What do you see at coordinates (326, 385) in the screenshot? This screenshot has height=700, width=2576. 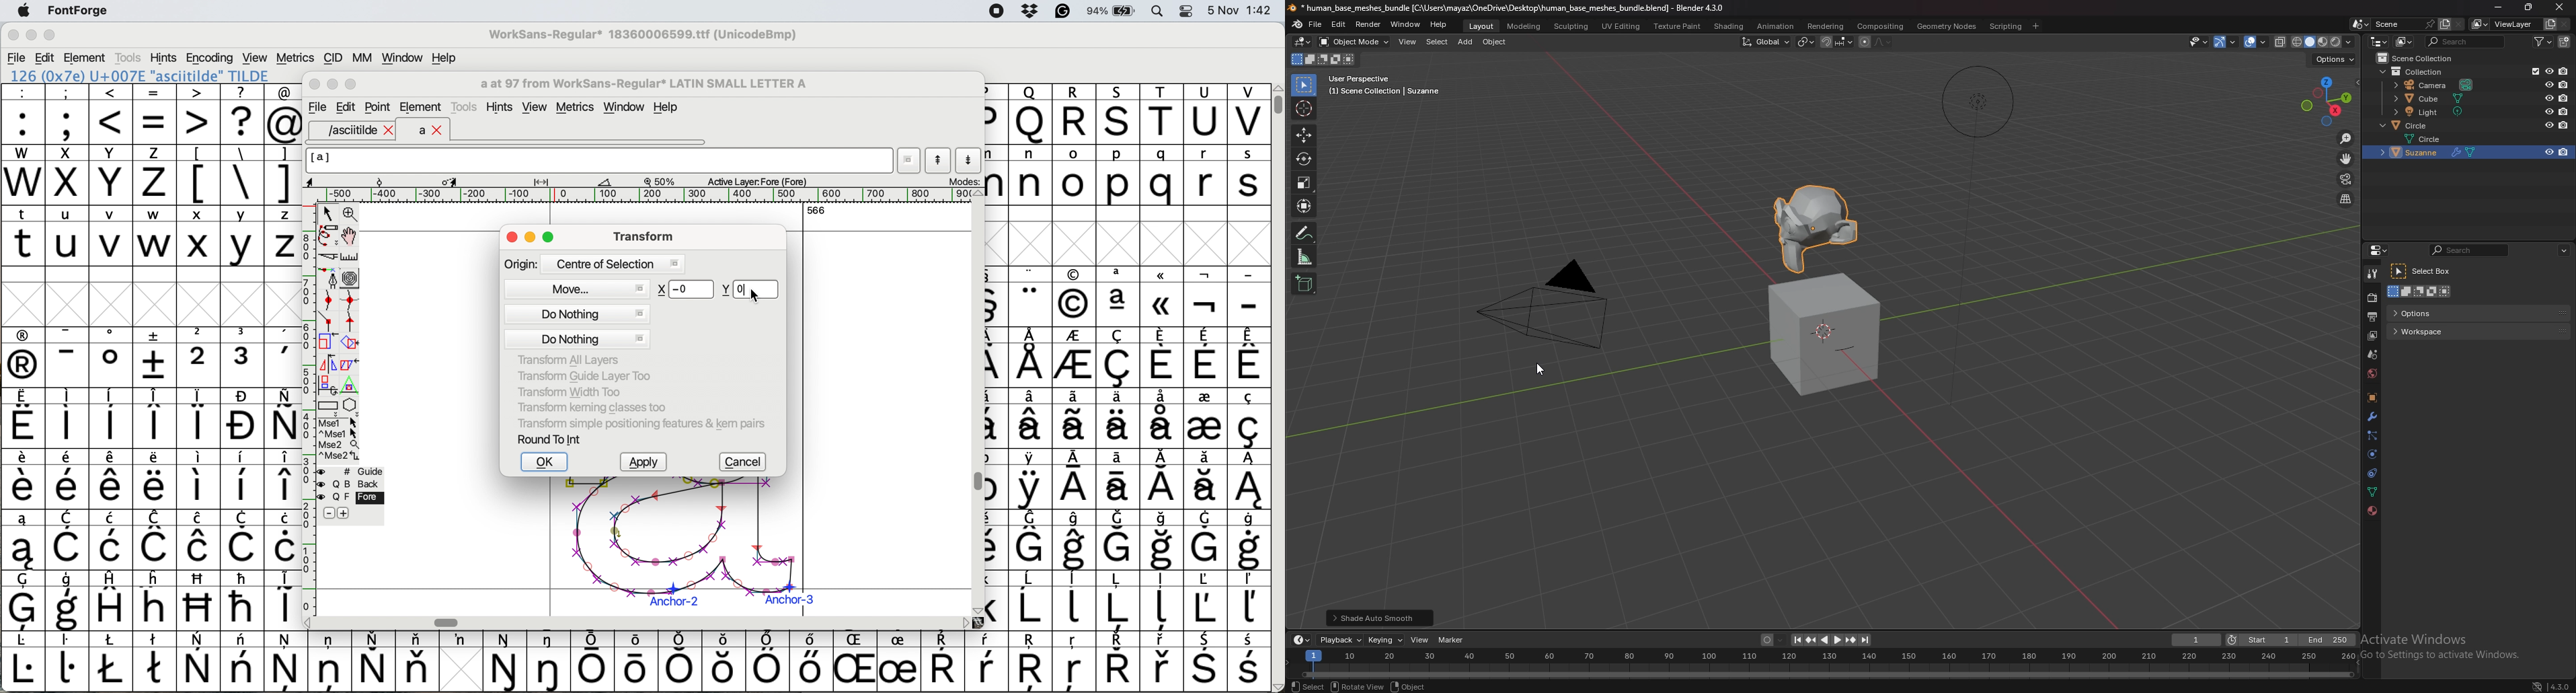 I see `rotat object in 3d and project back to plane` at bounding box center [326, 385].